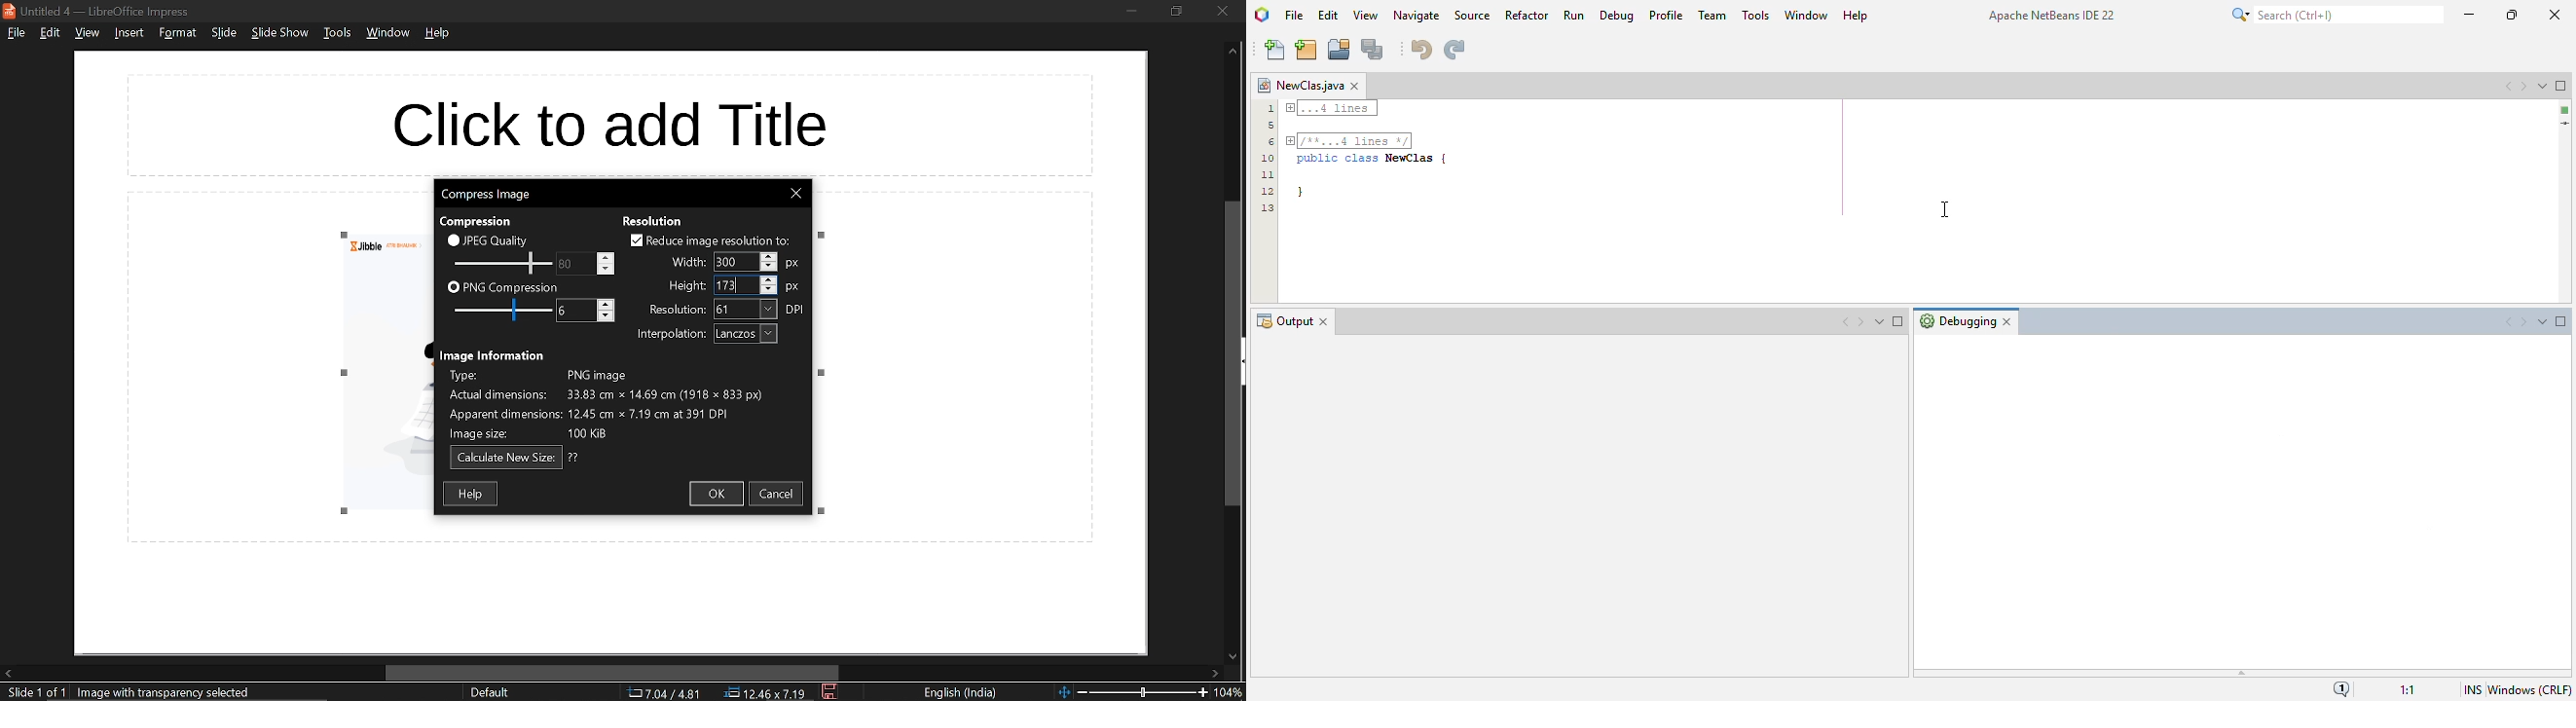  What do you see at coordinates (130, 33) in the screenshot?
I see `insert` at bounding box center [130, 33].